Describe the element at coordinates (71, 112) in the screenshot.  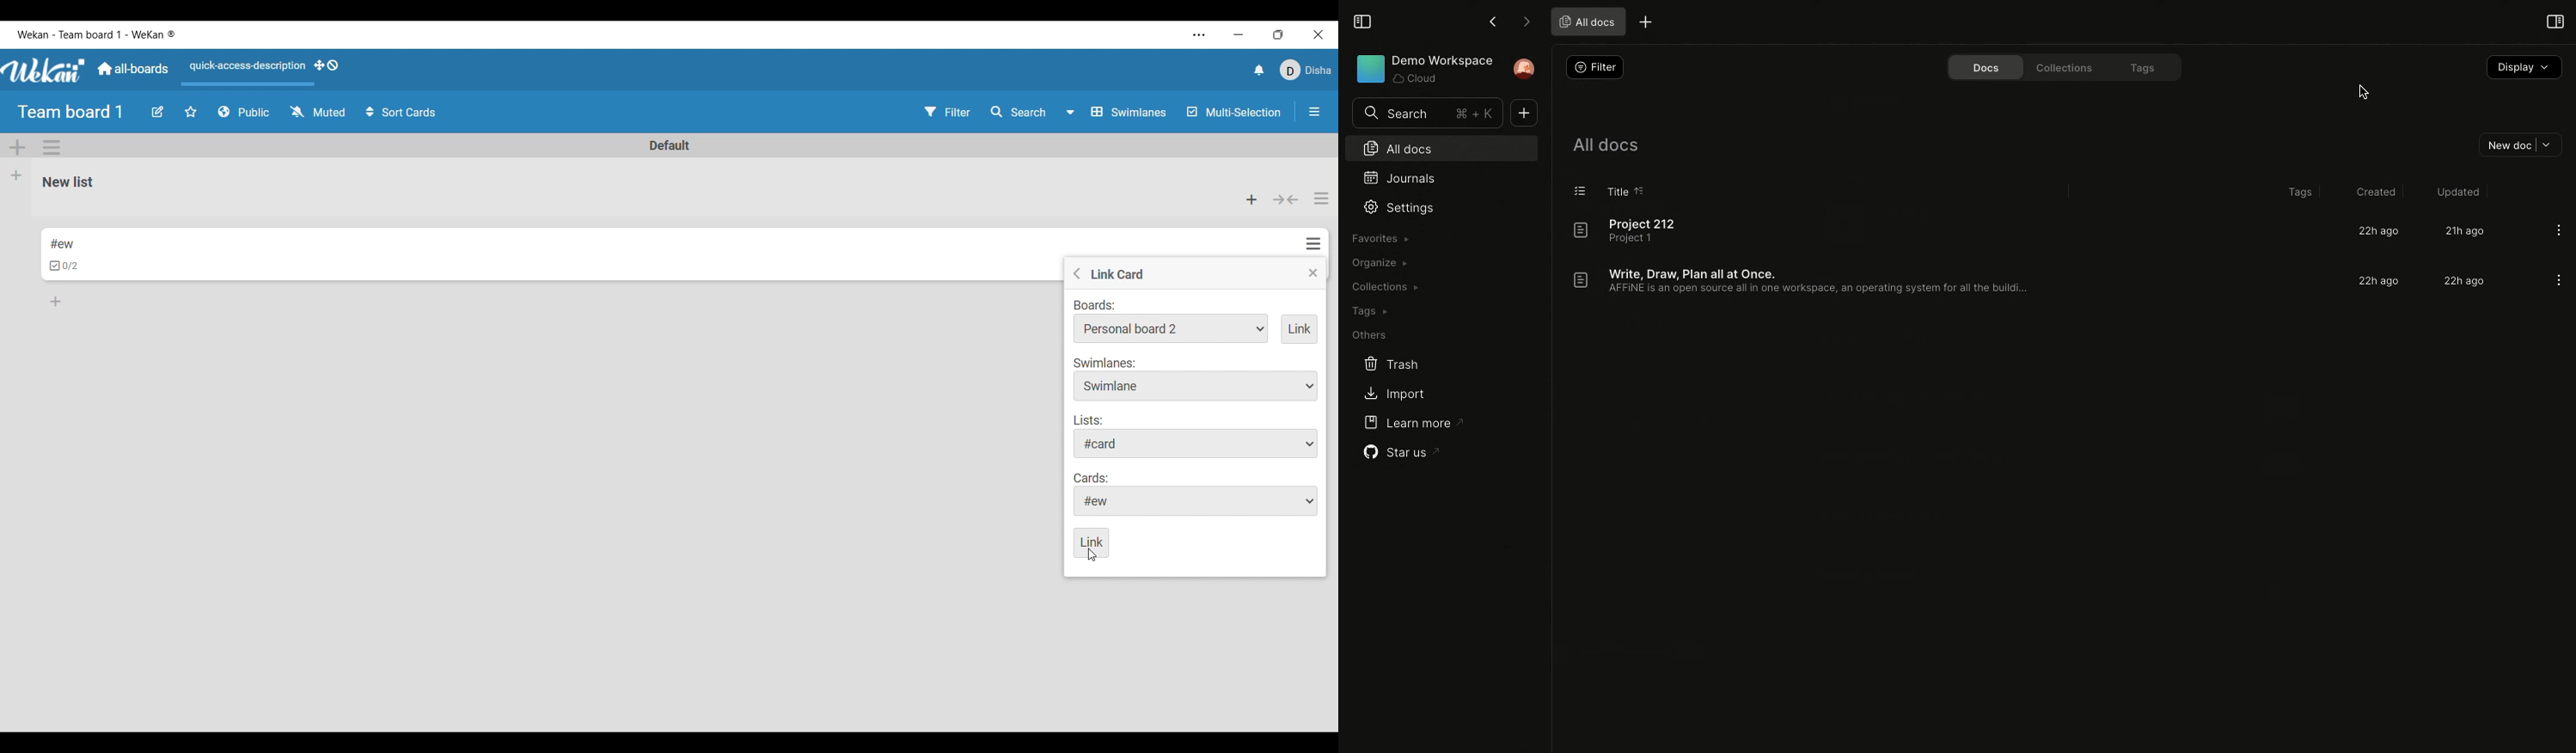
I see `Board title` at that location.